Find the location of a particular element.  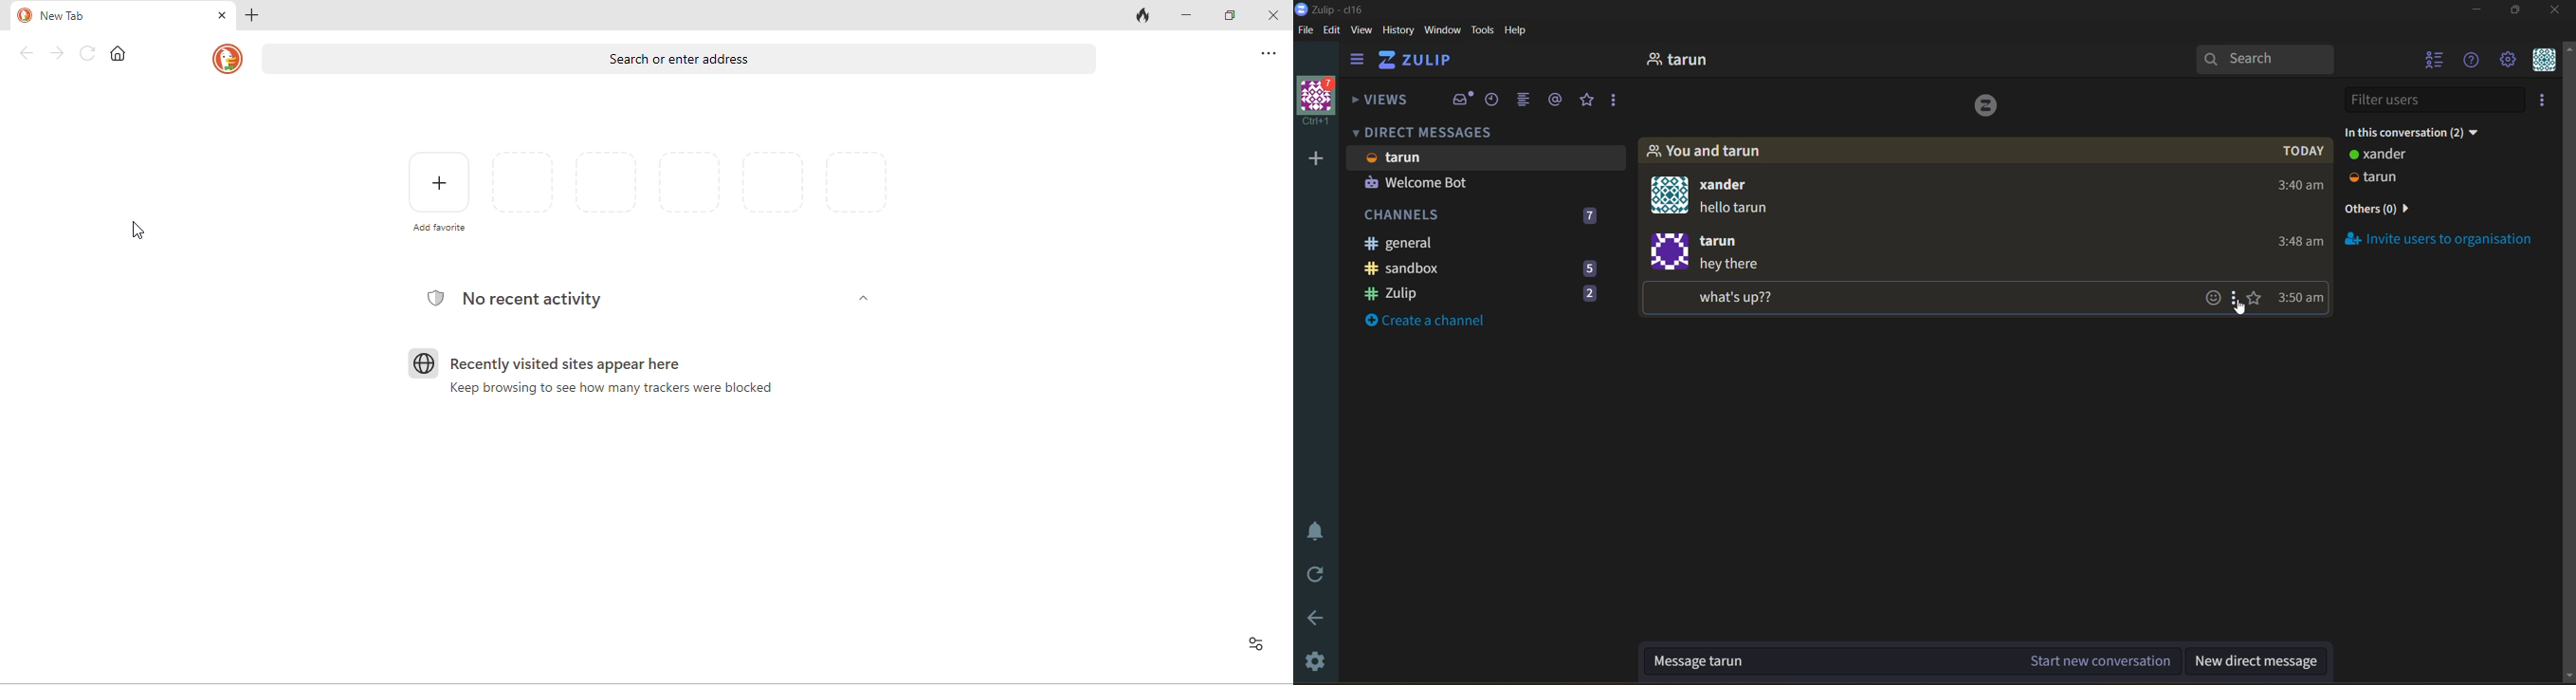

user is located at coordinates (2384, 157).